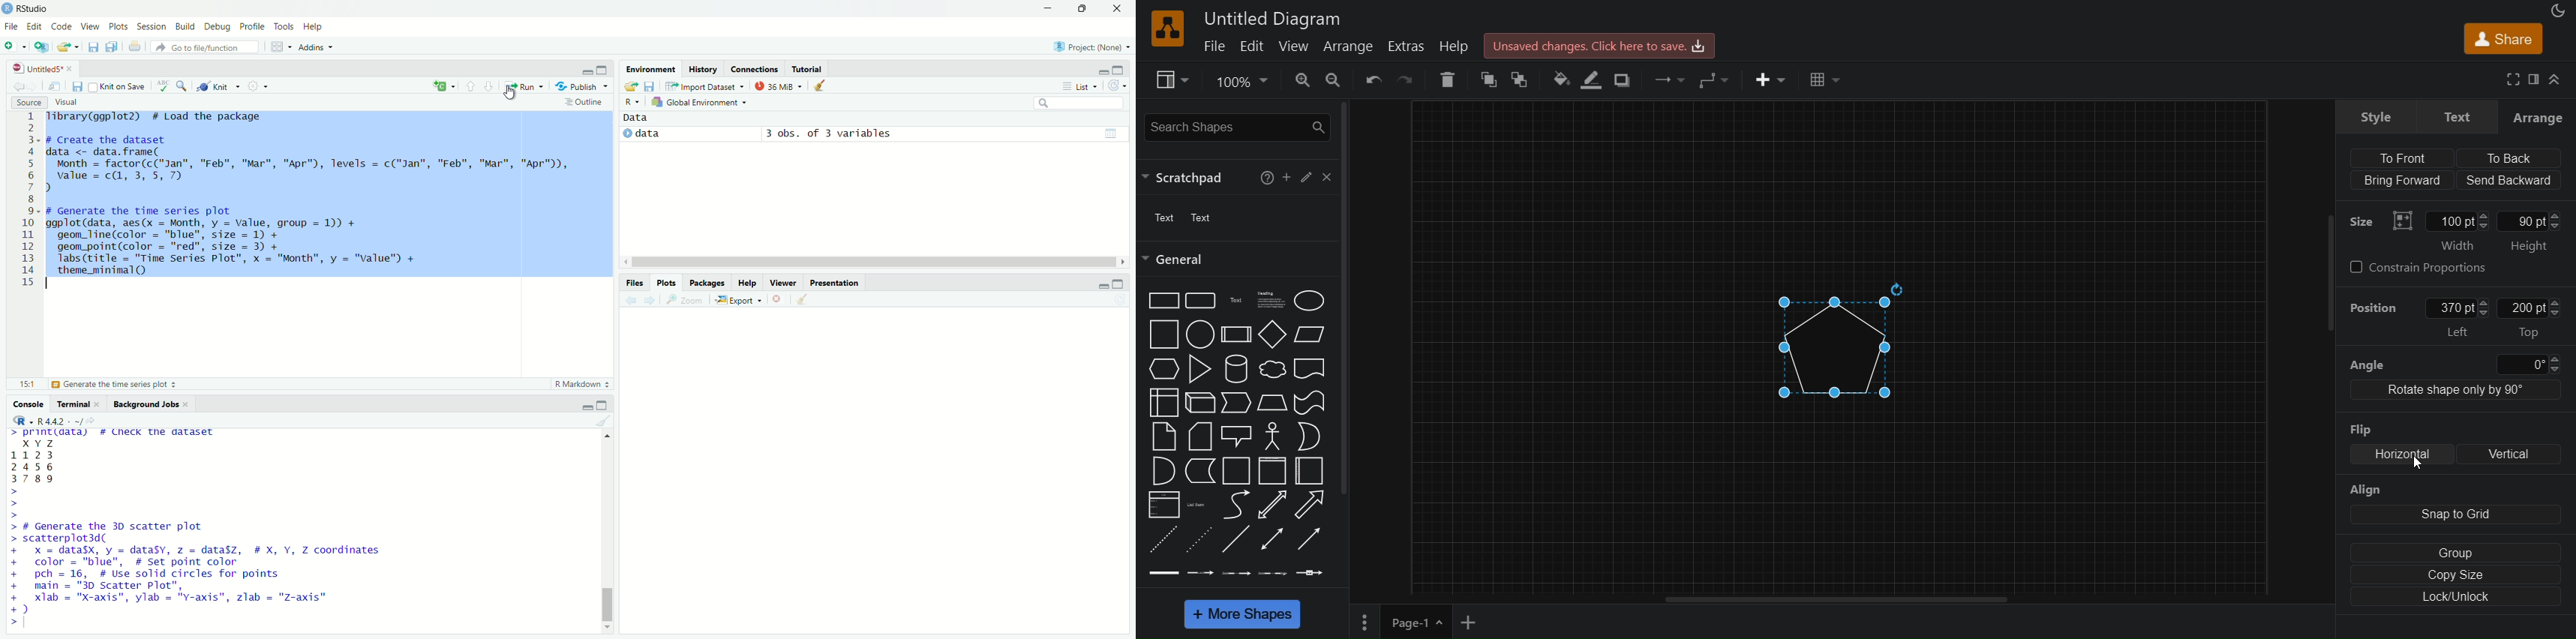 The height and width of the screenshot is (644, 2576). I want to click on Link, so click(1164, 573).